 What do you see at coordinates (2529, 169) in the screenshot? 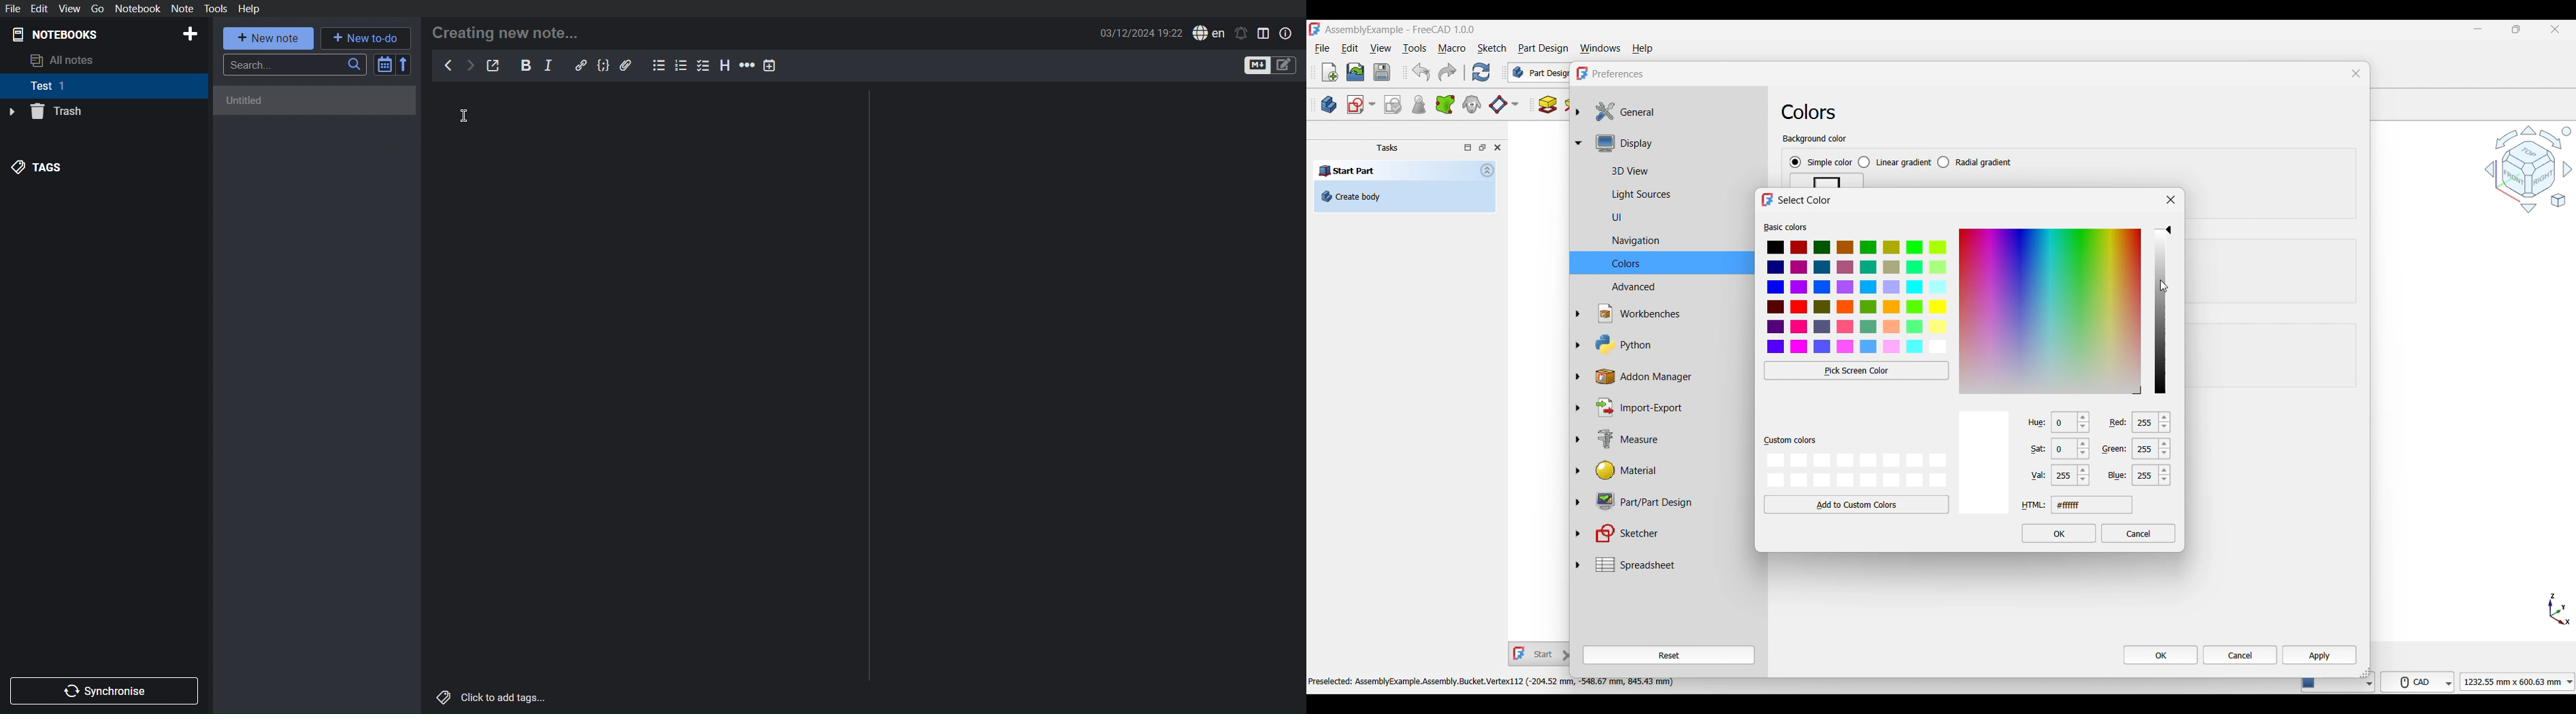
I see `Navigation` at bounding box center [2529, 169].